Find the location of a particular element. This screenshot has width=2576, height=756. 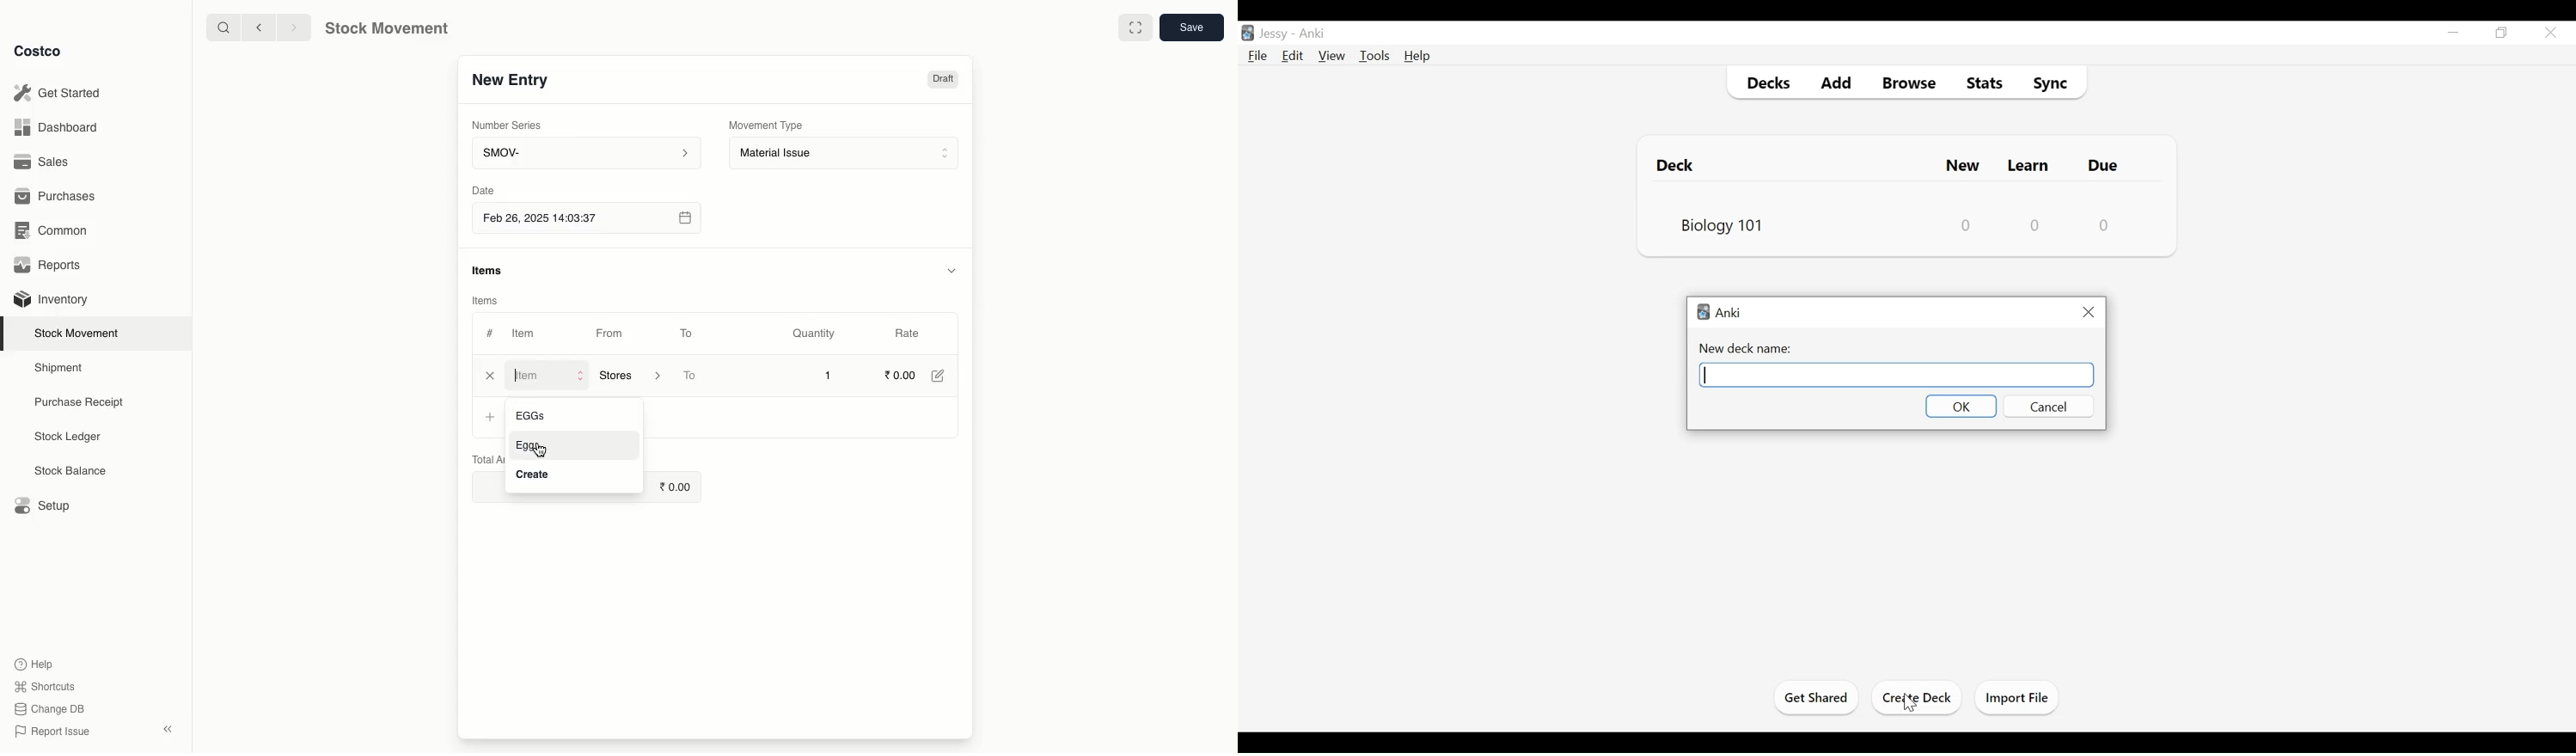

+ is located at coordinates (489, 416).